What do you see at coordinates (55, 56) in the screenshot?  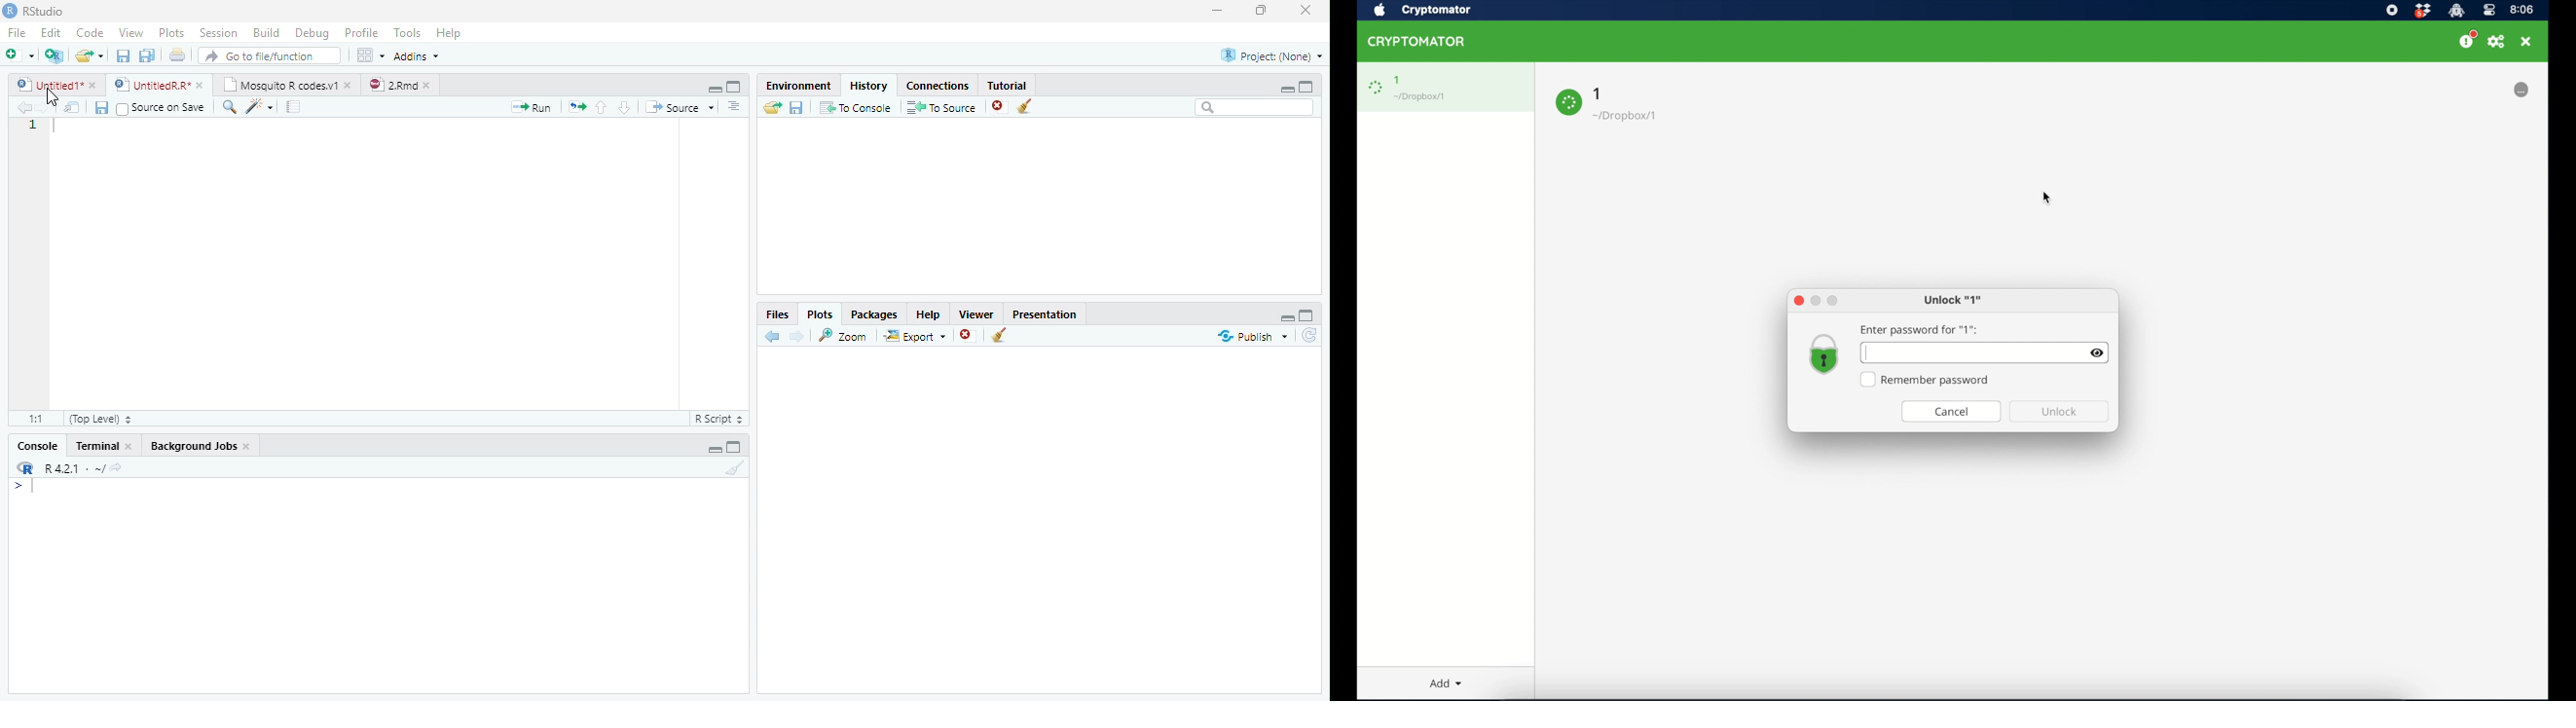 I see `Create Project` at bounding box center [55, 56].